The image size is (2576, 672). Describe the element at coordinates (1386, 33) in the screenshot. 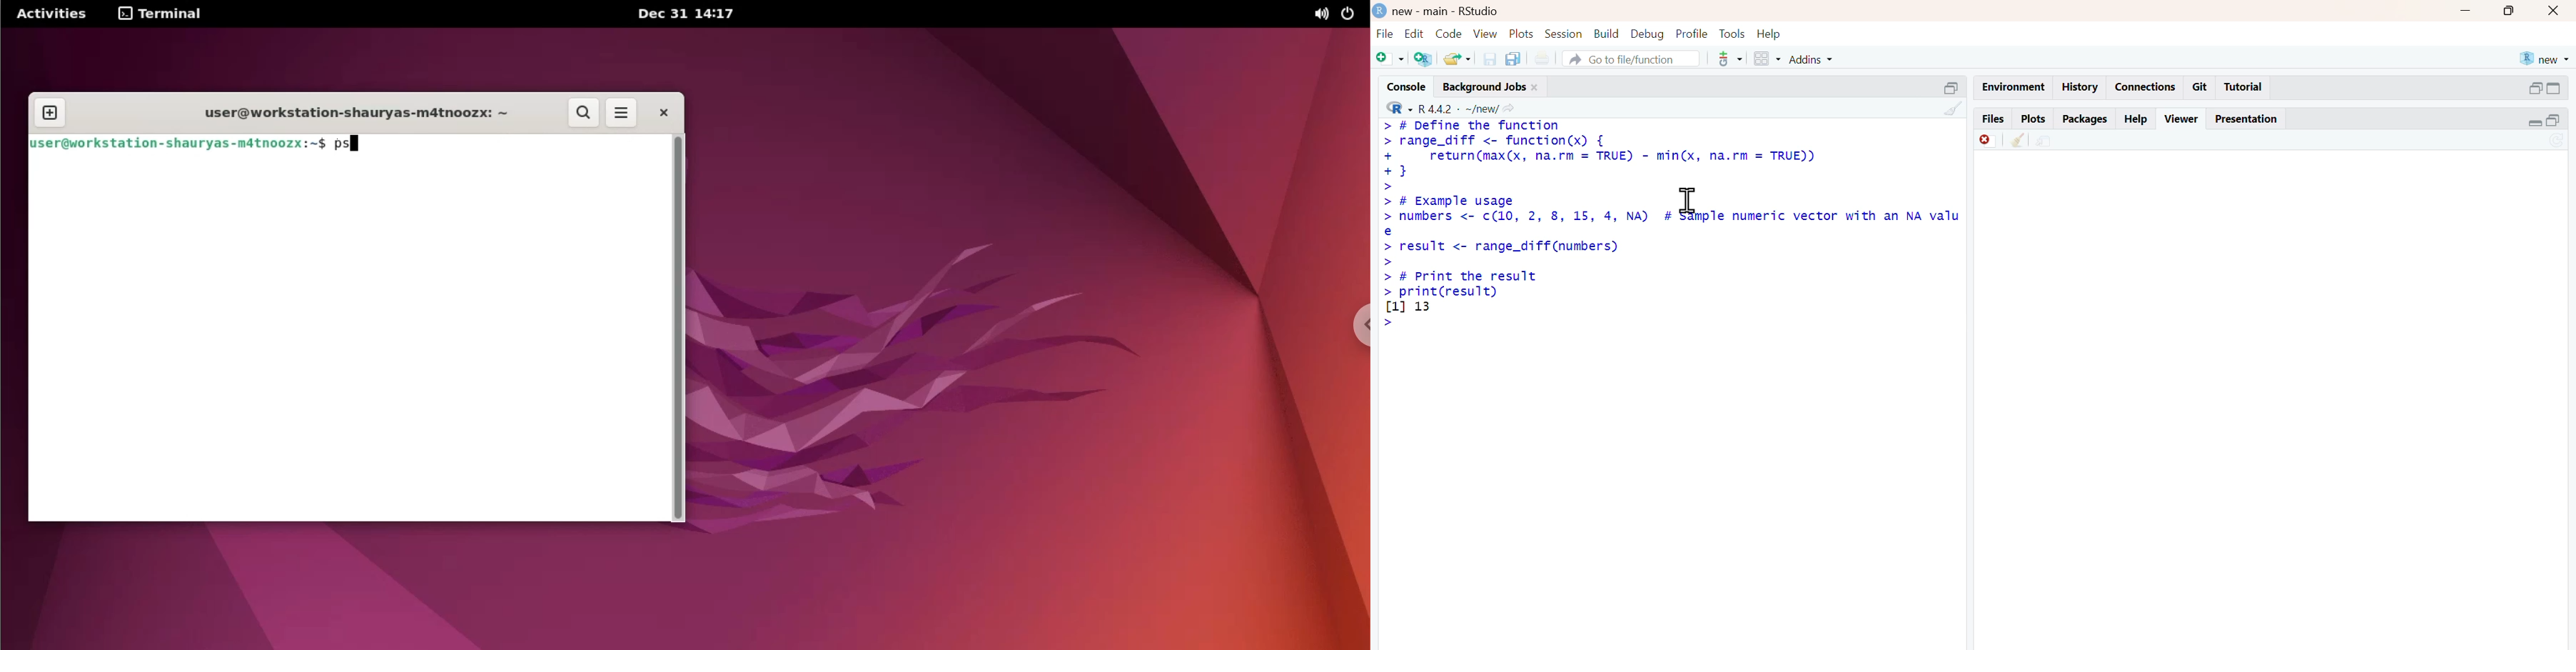

I see `file` at that location.